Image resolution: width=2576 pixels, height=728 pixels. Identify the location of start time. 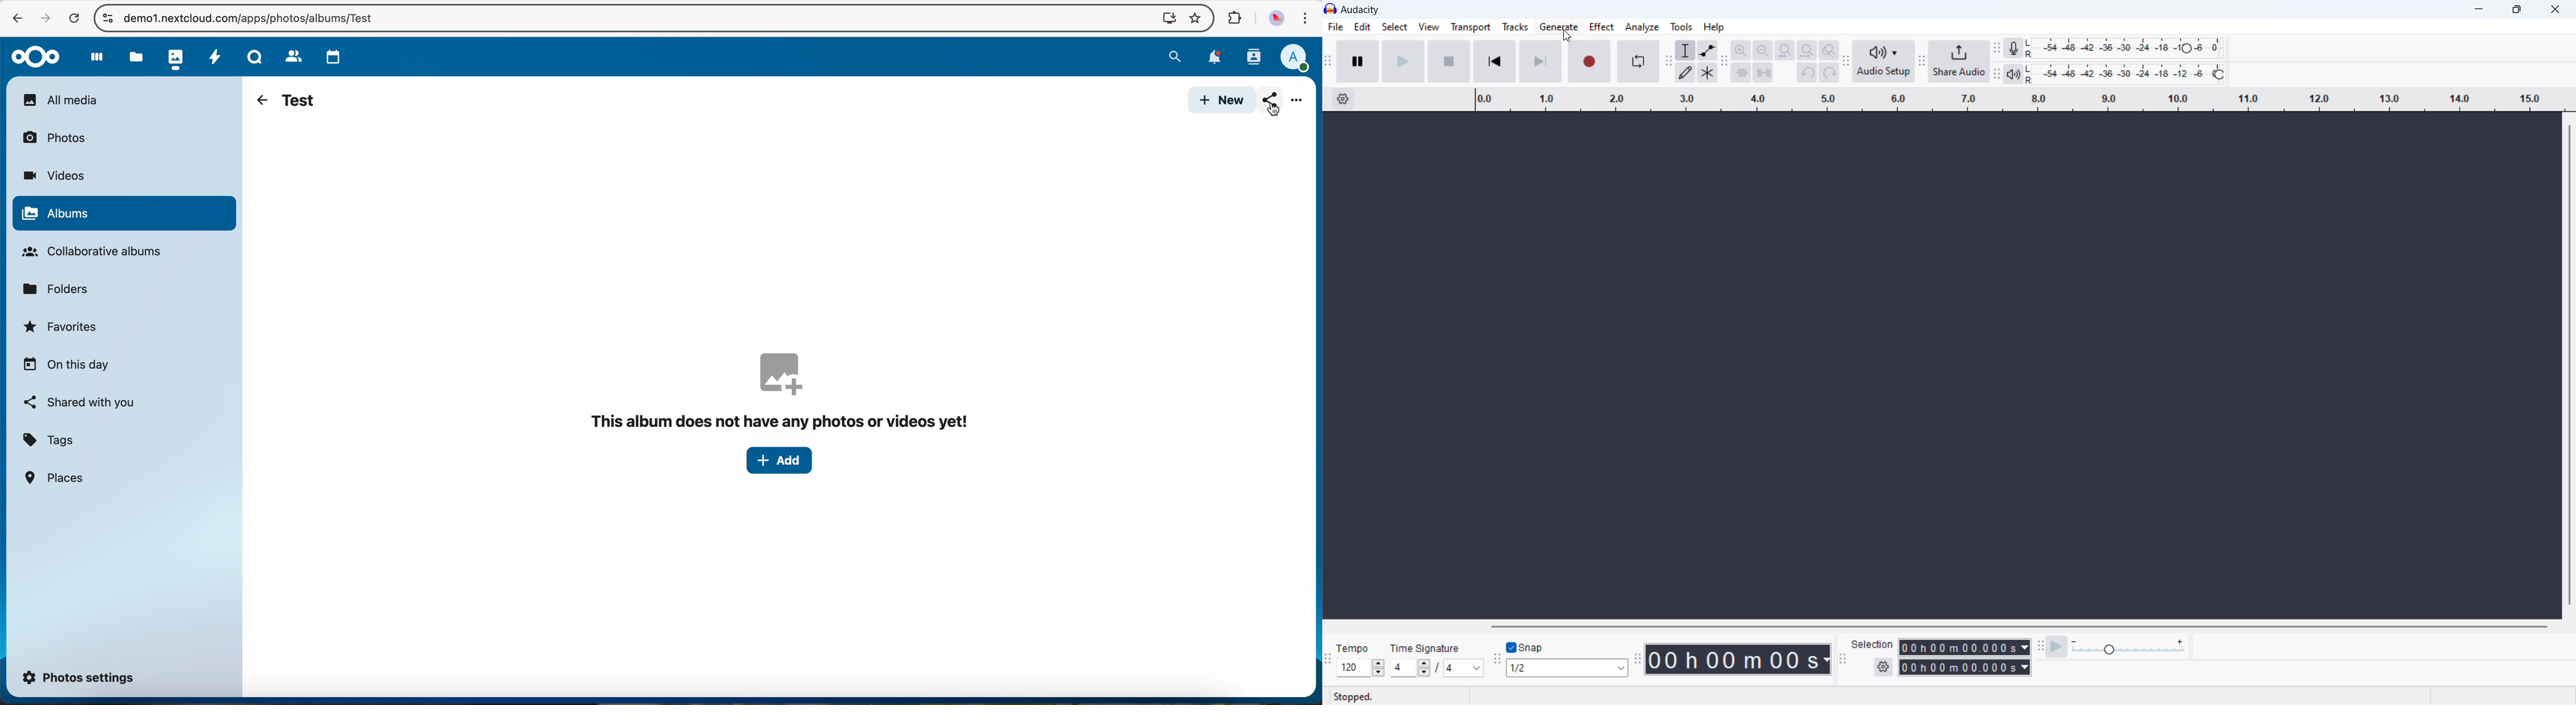
(1964, 647).